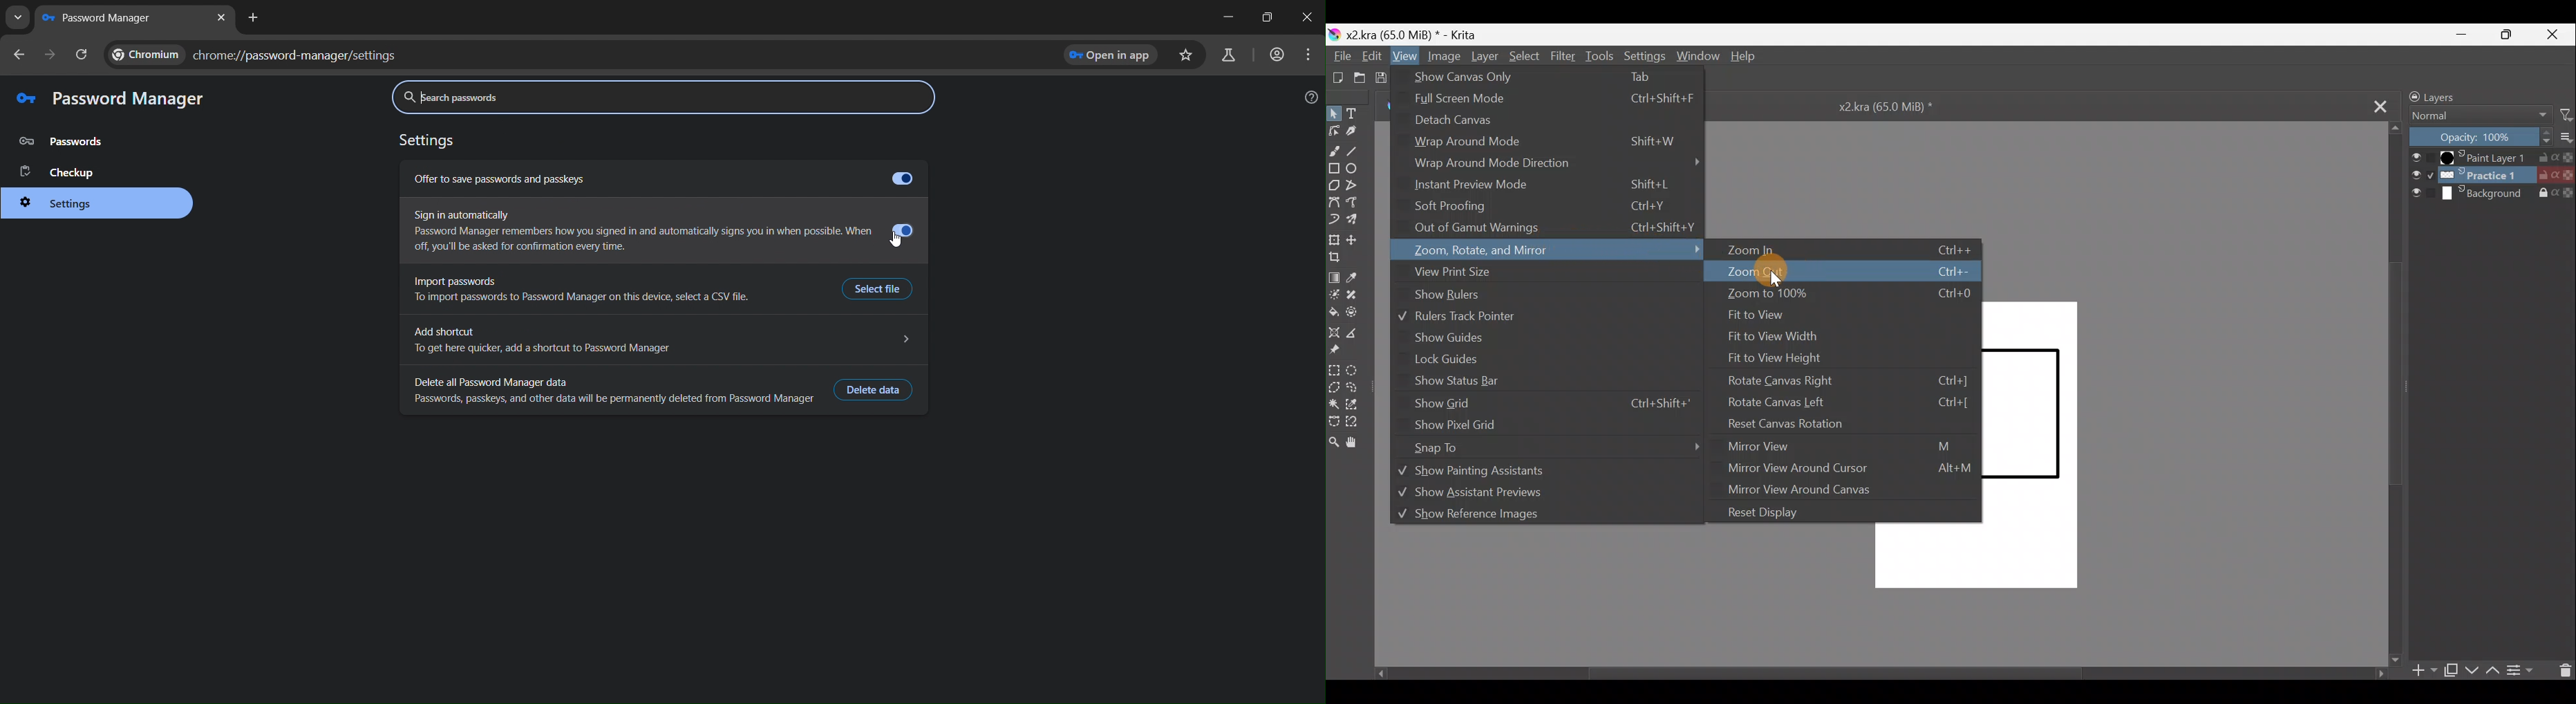  Describe the element at coordinates (1337, 387) in the screenshot. I see `Polygonal selection tool` at that location.